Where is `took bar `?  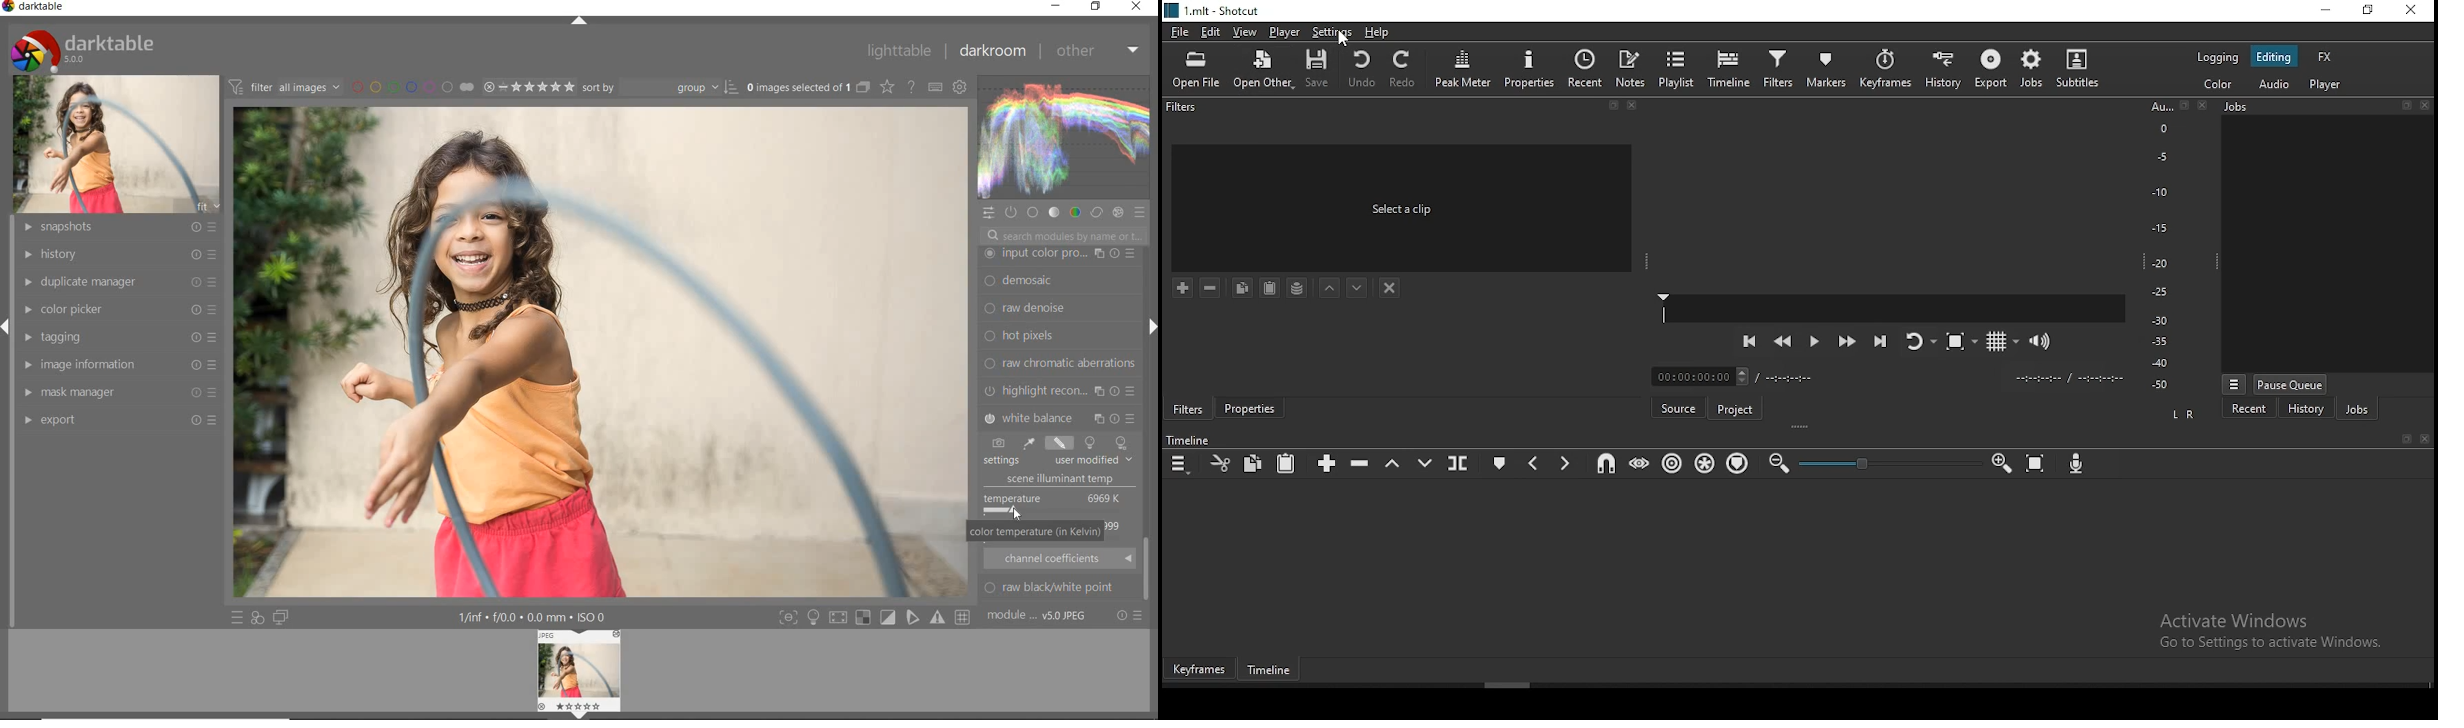
took bar  is located at coordinates (1149, 570).